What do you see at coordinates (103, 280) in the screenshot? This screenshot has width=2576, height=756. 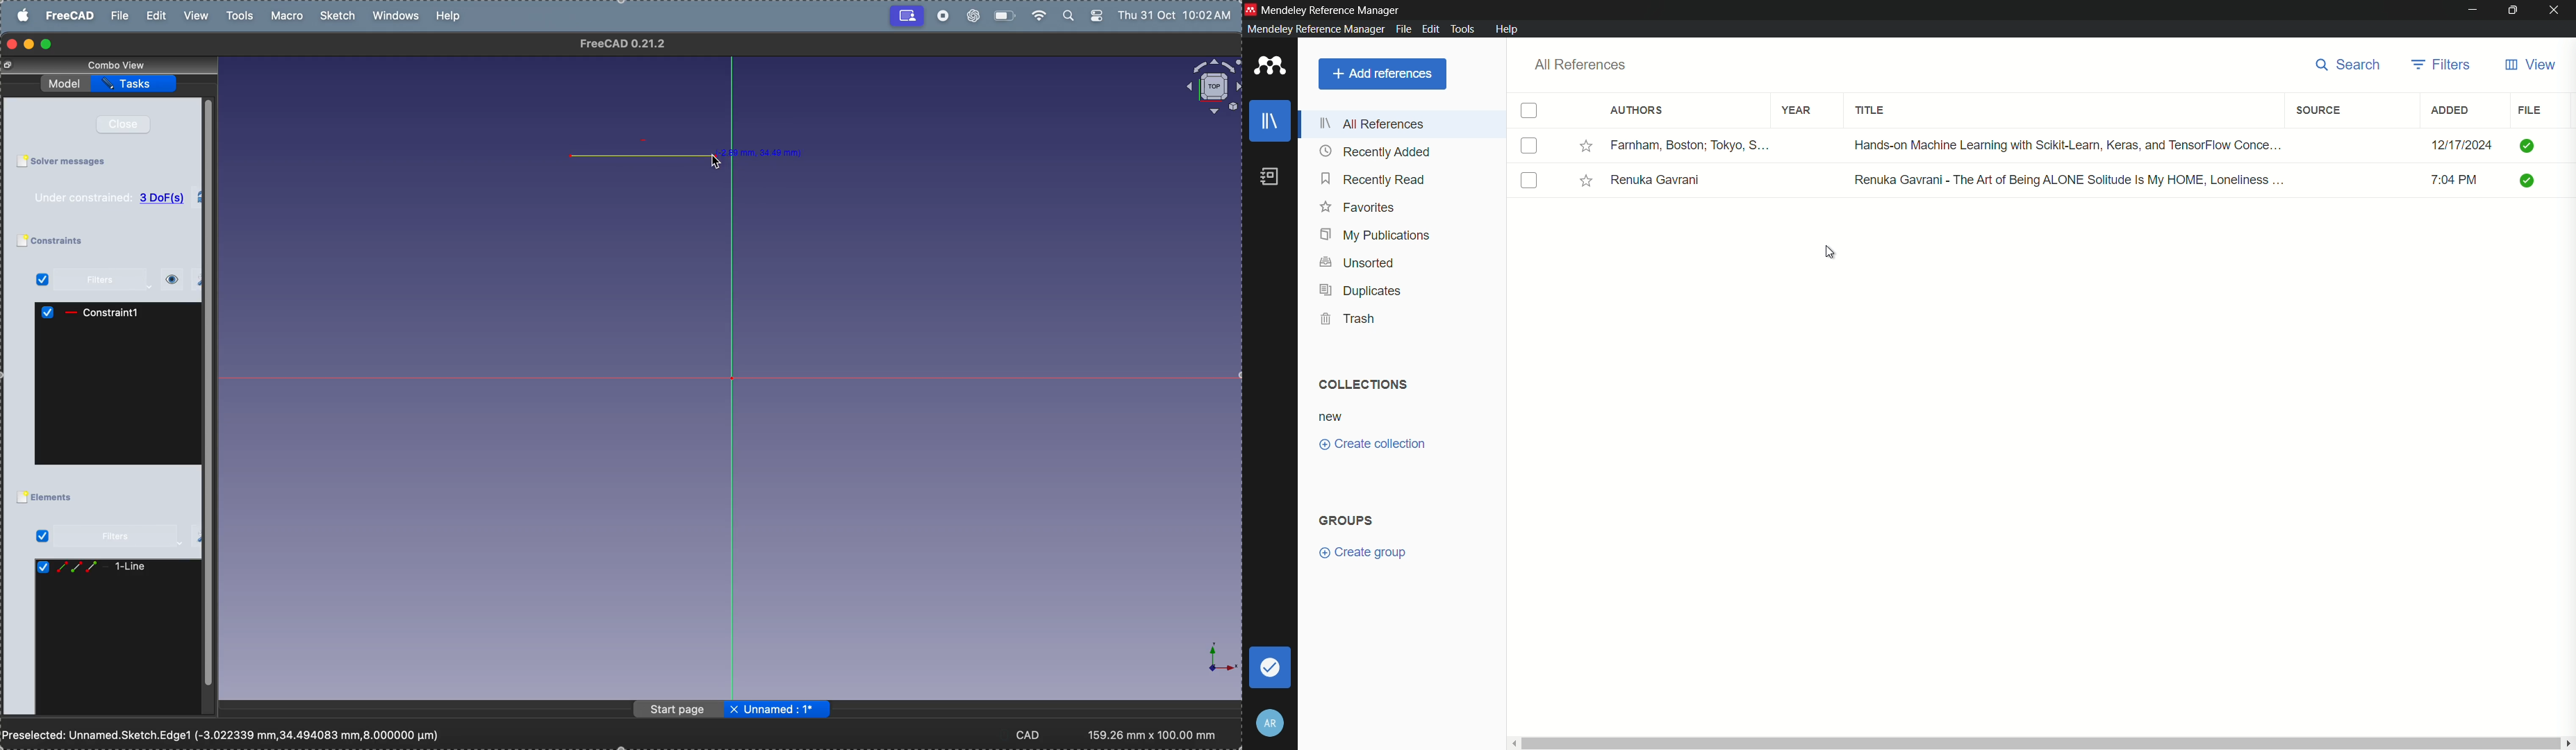 I see `filters` at bounding box center [103, 280].